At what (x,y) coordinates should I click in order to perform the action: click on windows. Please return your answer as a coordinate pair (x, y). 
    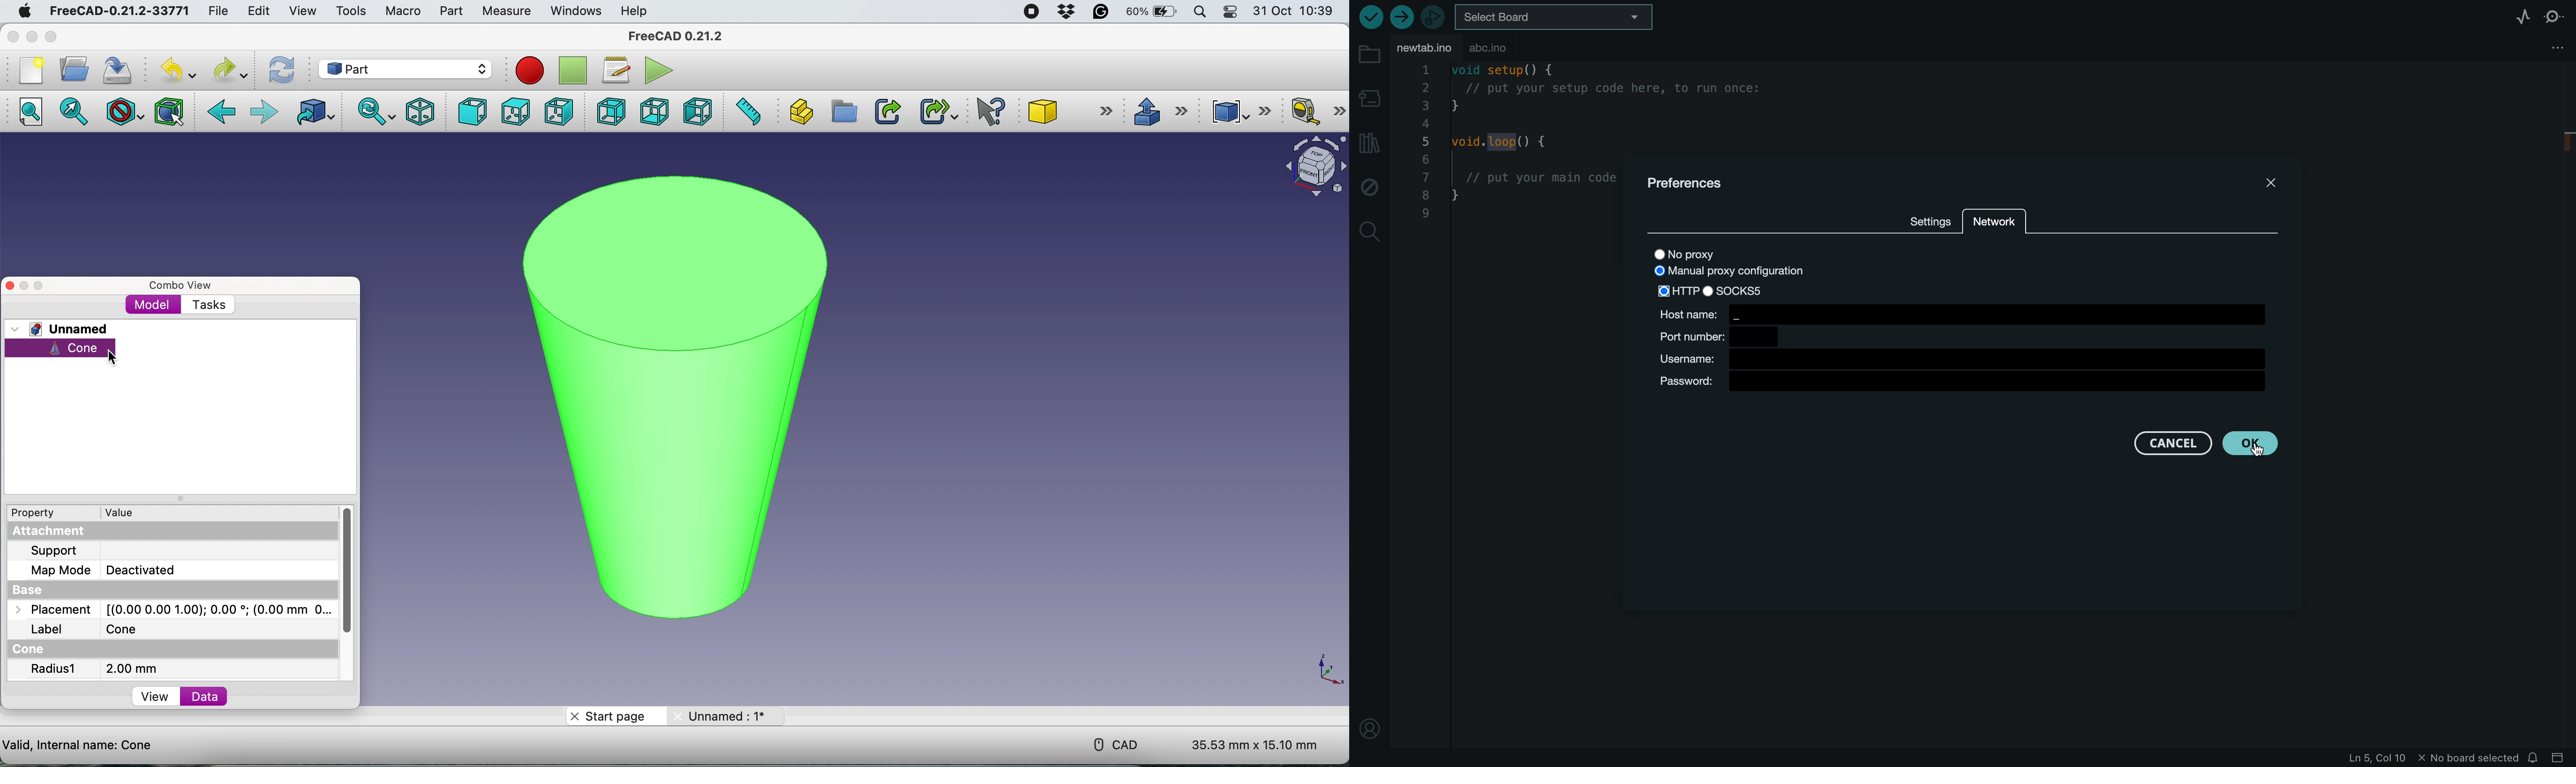
    Looking at the image, I should click on (574, 10).